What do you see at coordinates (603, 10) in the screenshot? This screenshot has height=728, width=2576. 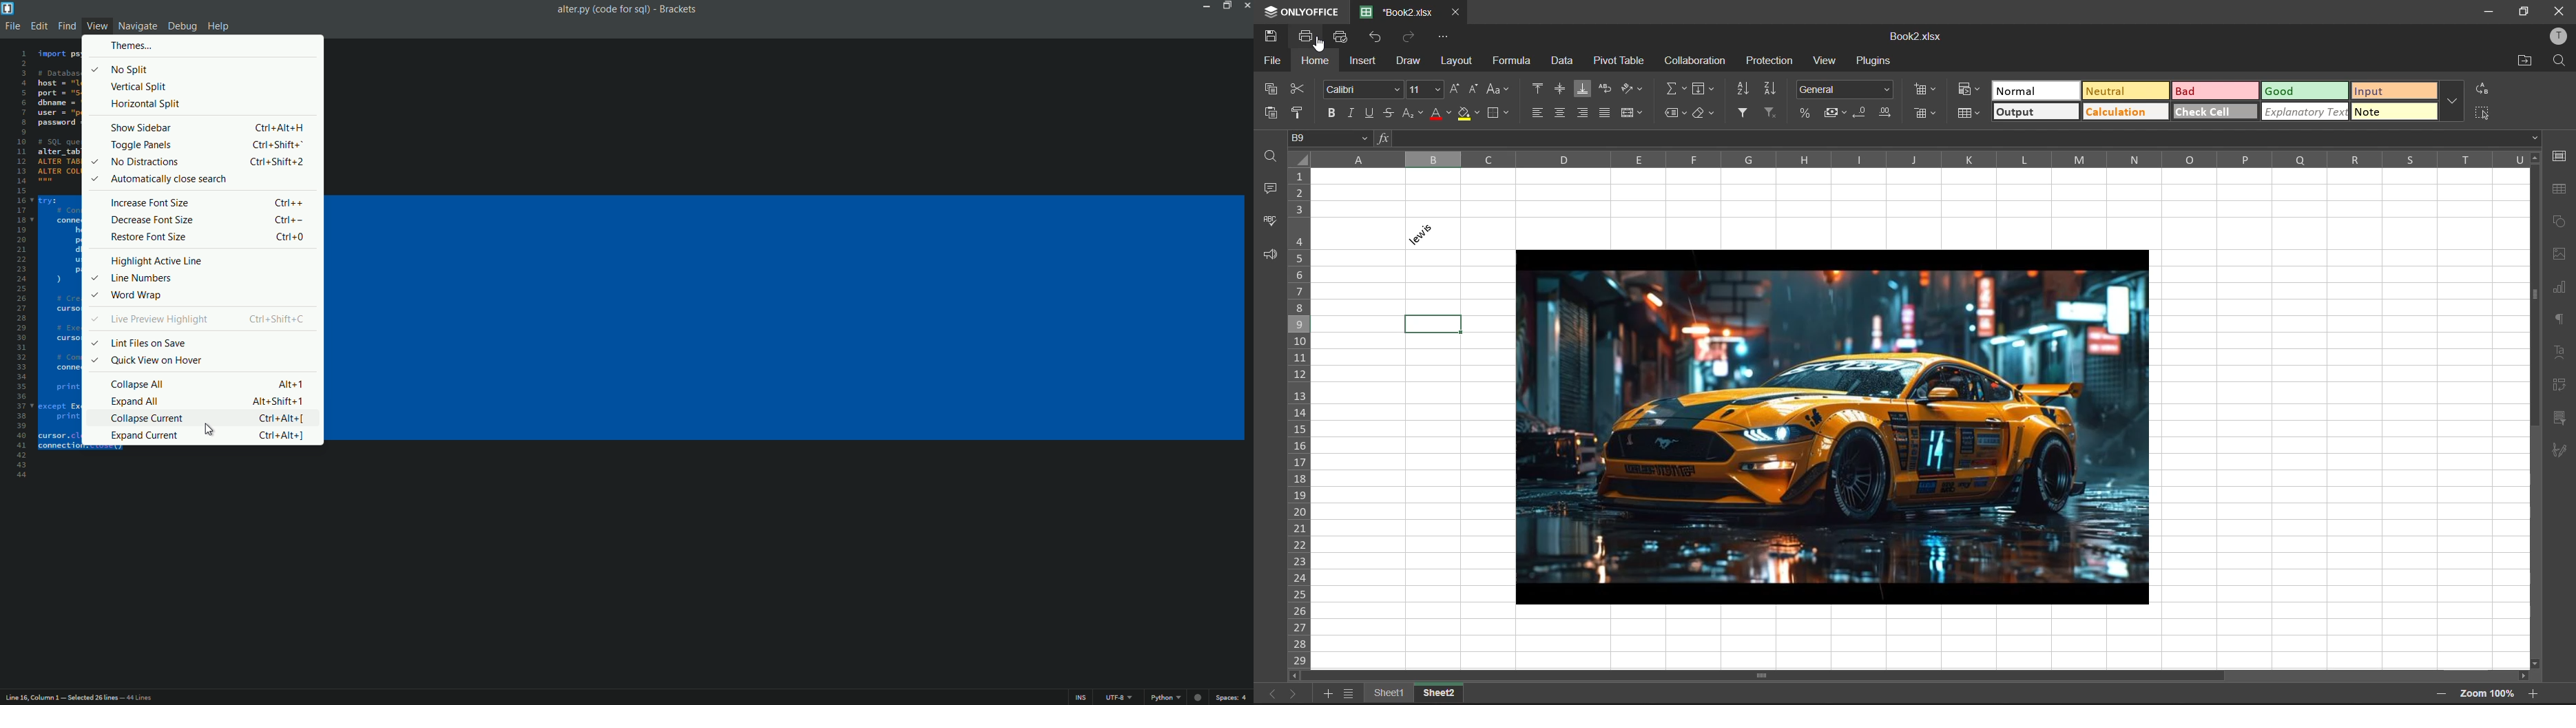 I see `file name` at bounding box center [603, 10].